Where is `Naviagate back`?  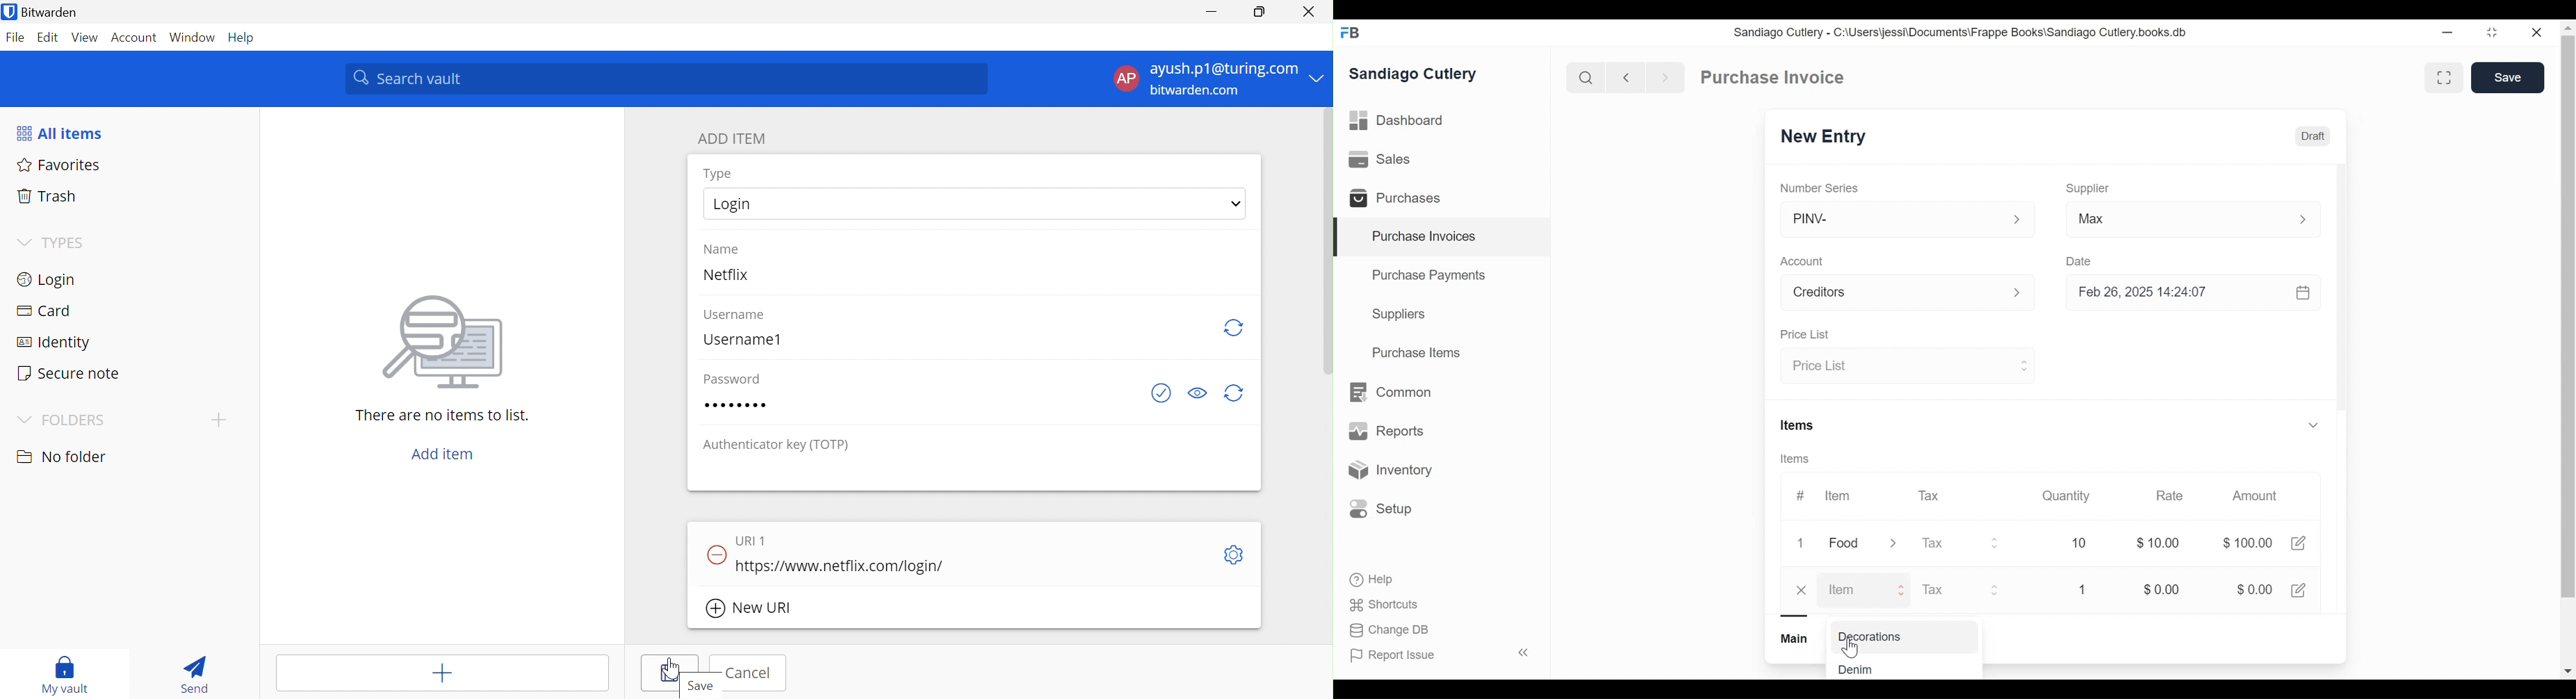 Naviagate back is located at coordinates (1626, 76).